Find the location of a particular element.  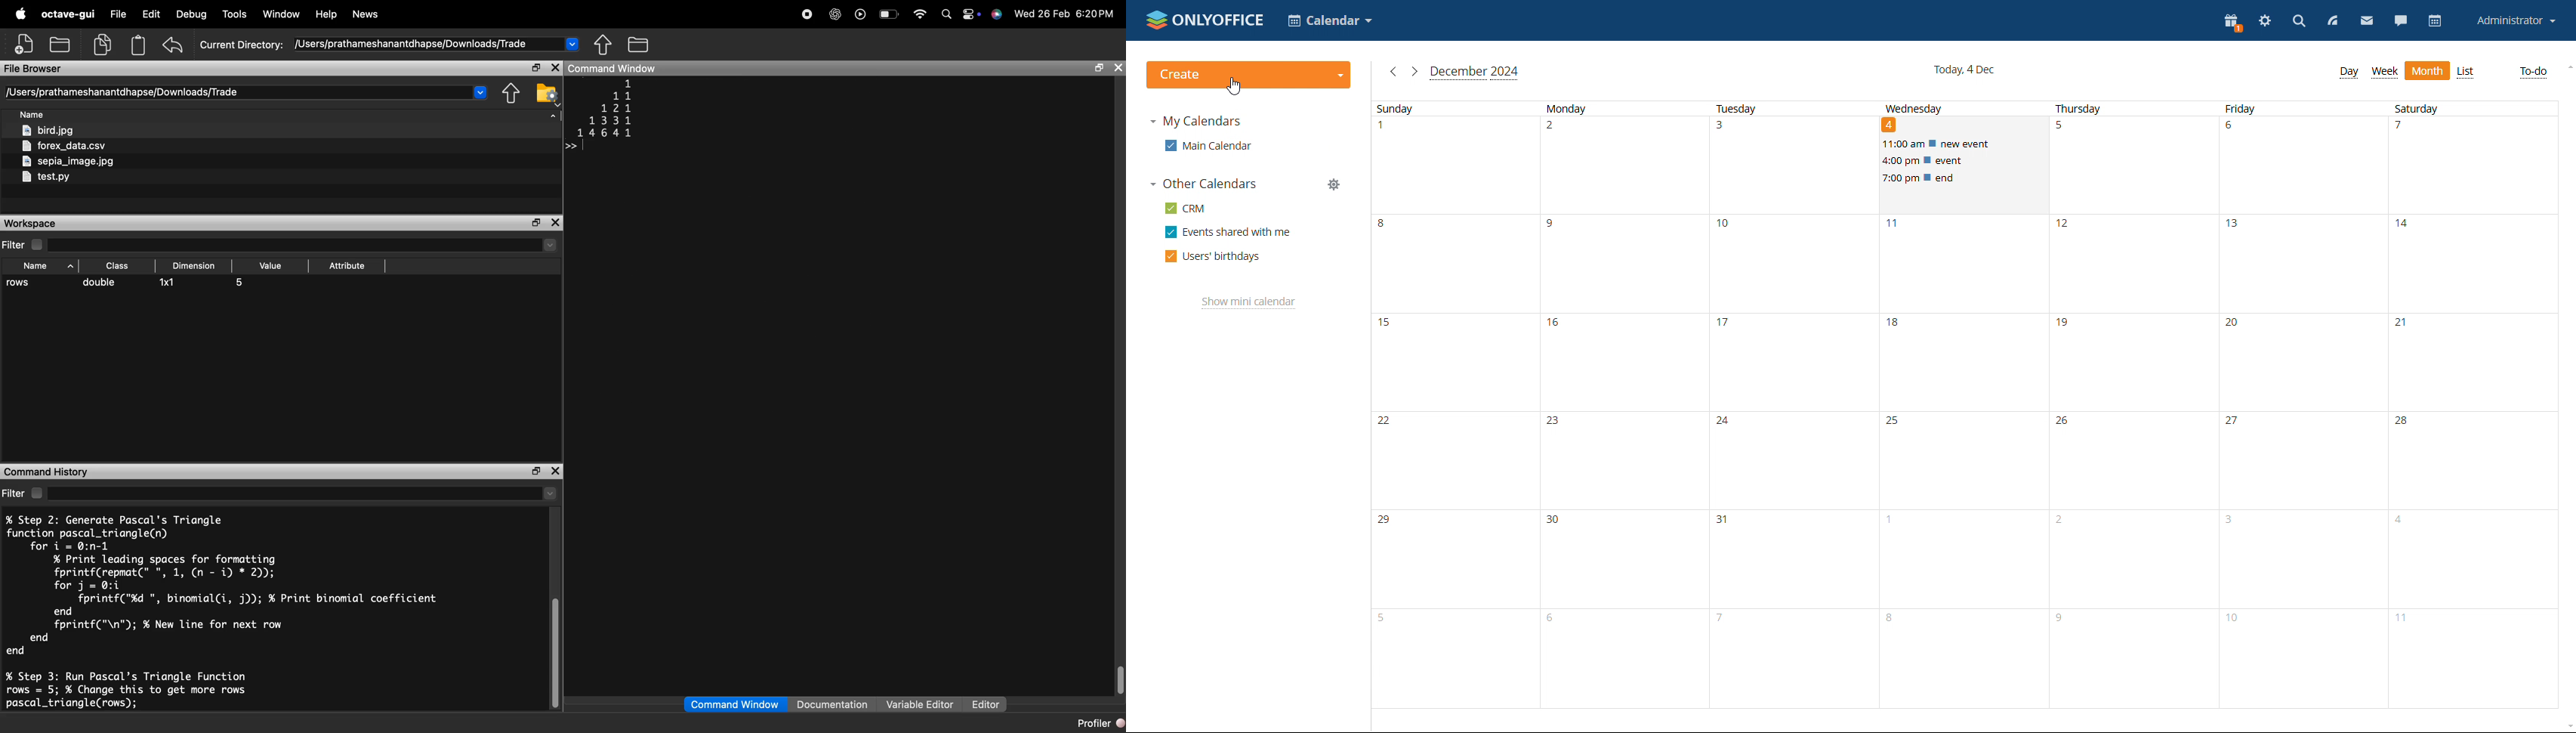

5 is located at coordinates (240, 283).